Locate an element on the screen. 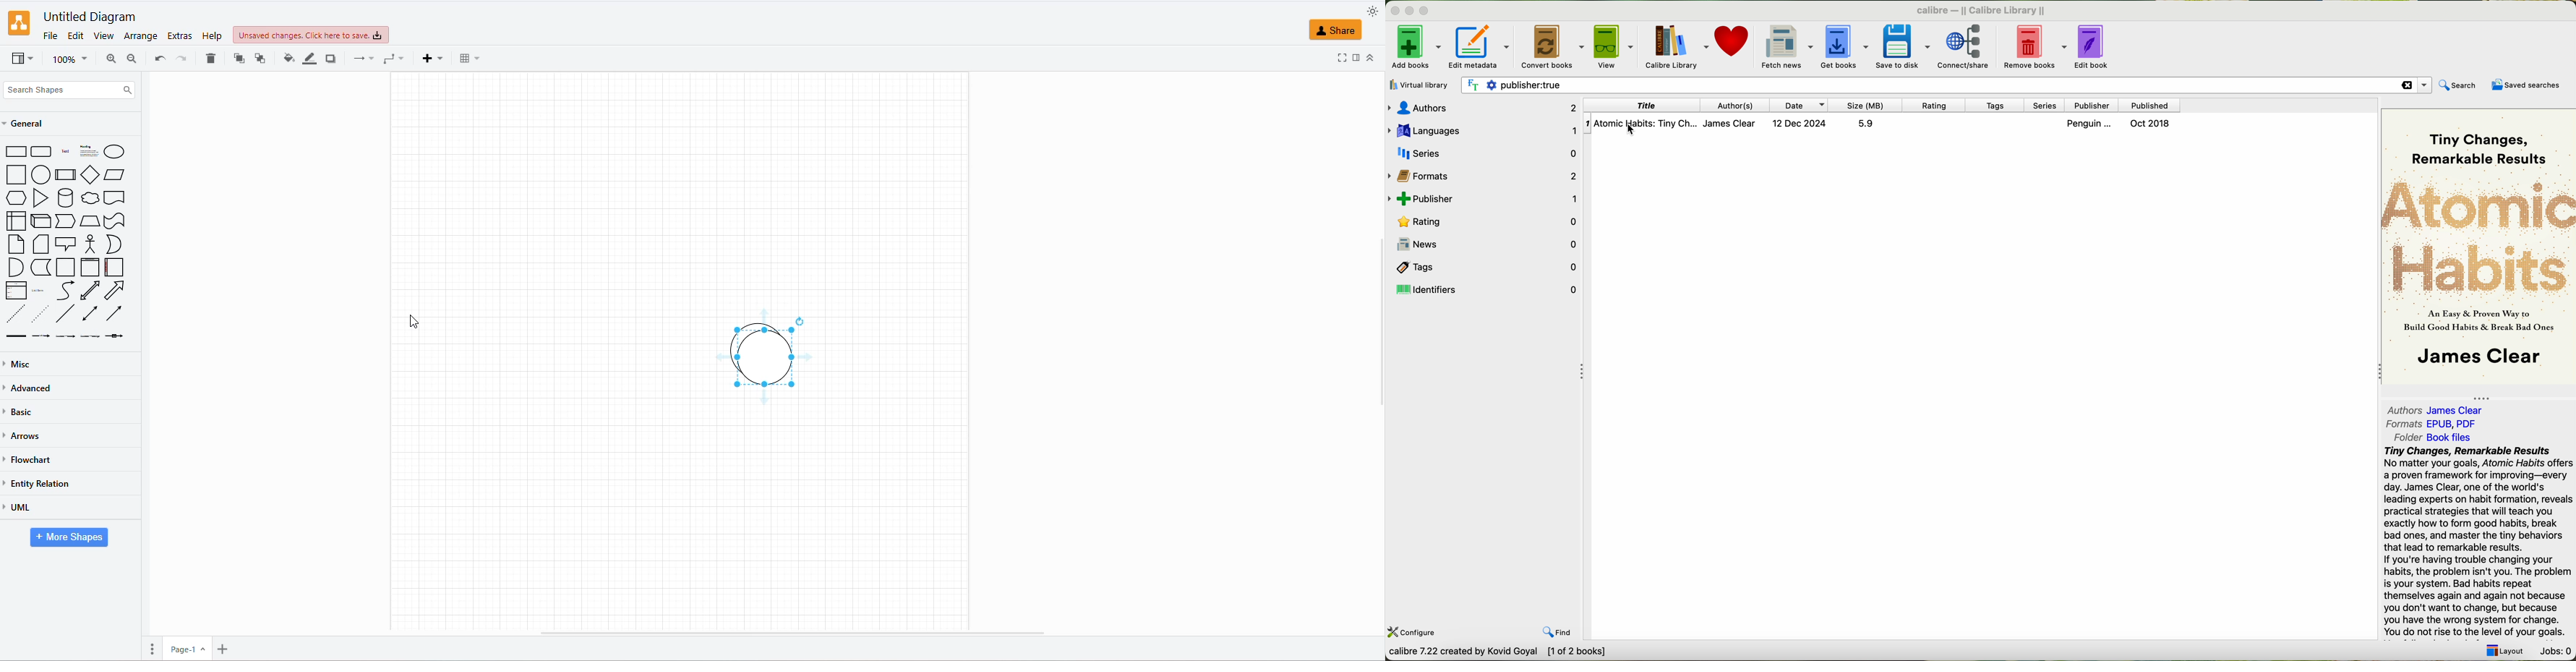 The height and width of the screenshot is (672, 2576). FILE is located at coordinates (48, 35).